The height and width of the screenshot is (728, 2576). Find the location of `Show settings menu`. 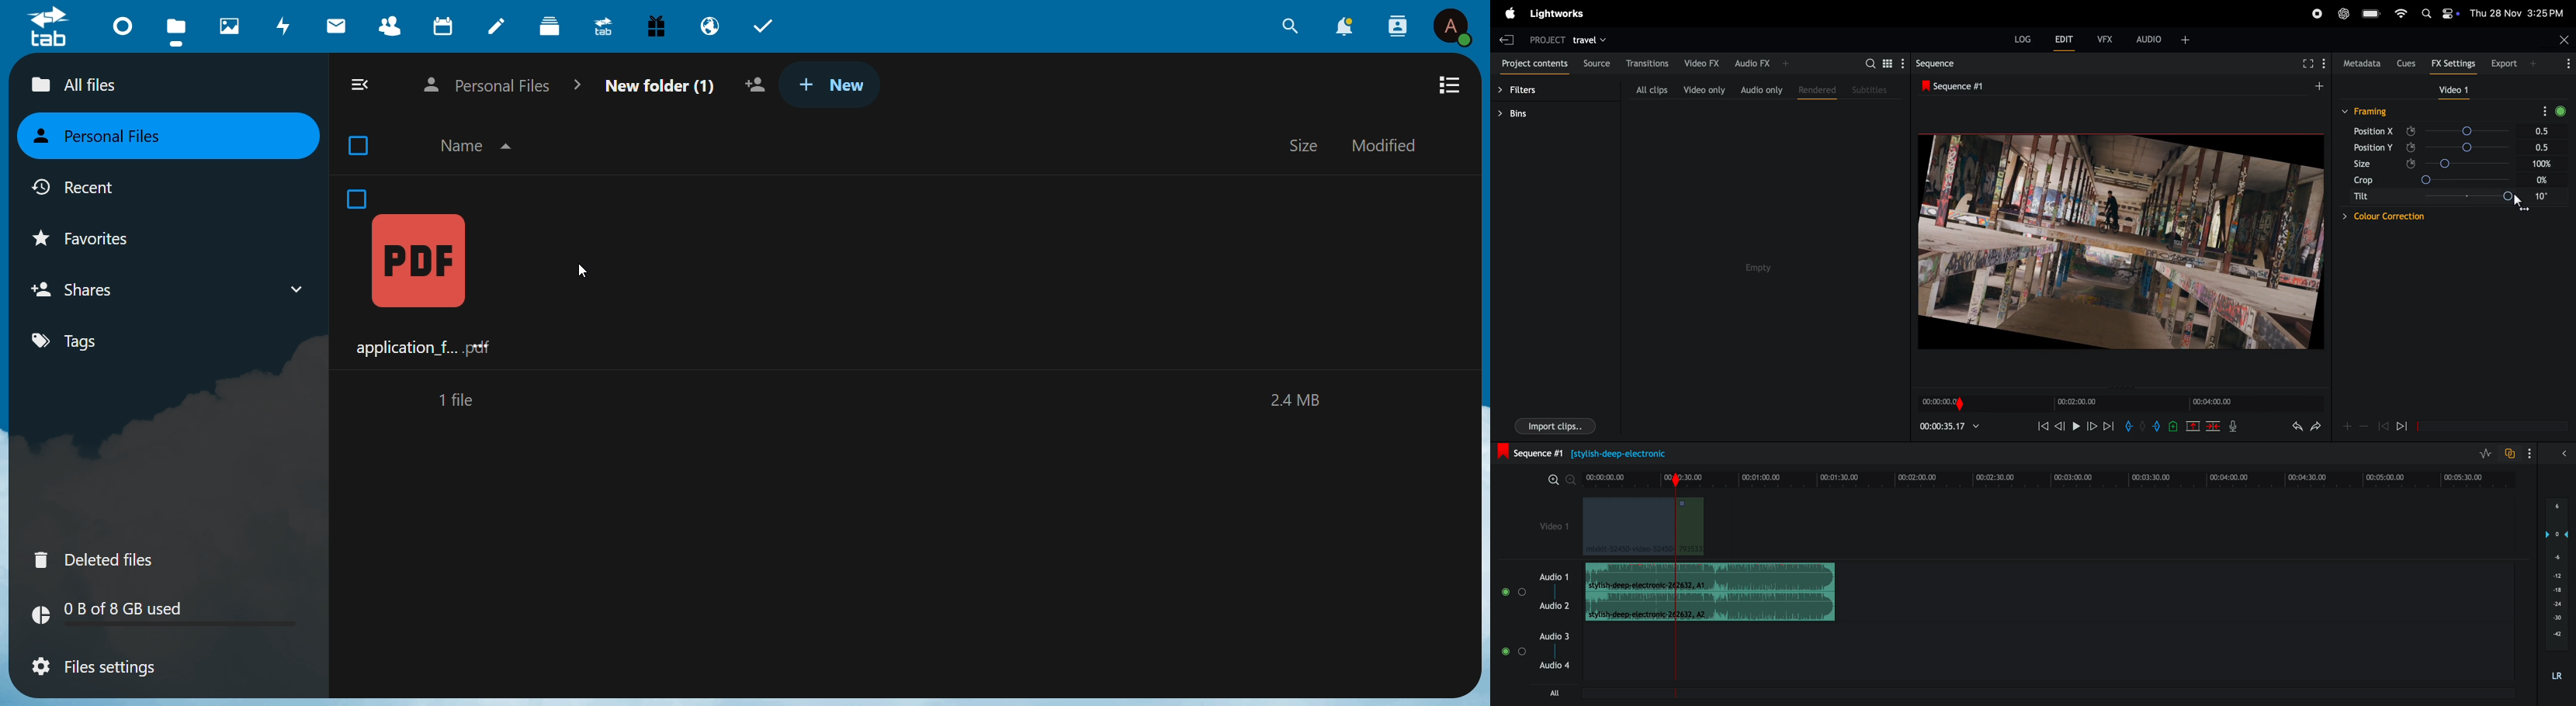

Show settings menu is located at coordinates (2567, 65).